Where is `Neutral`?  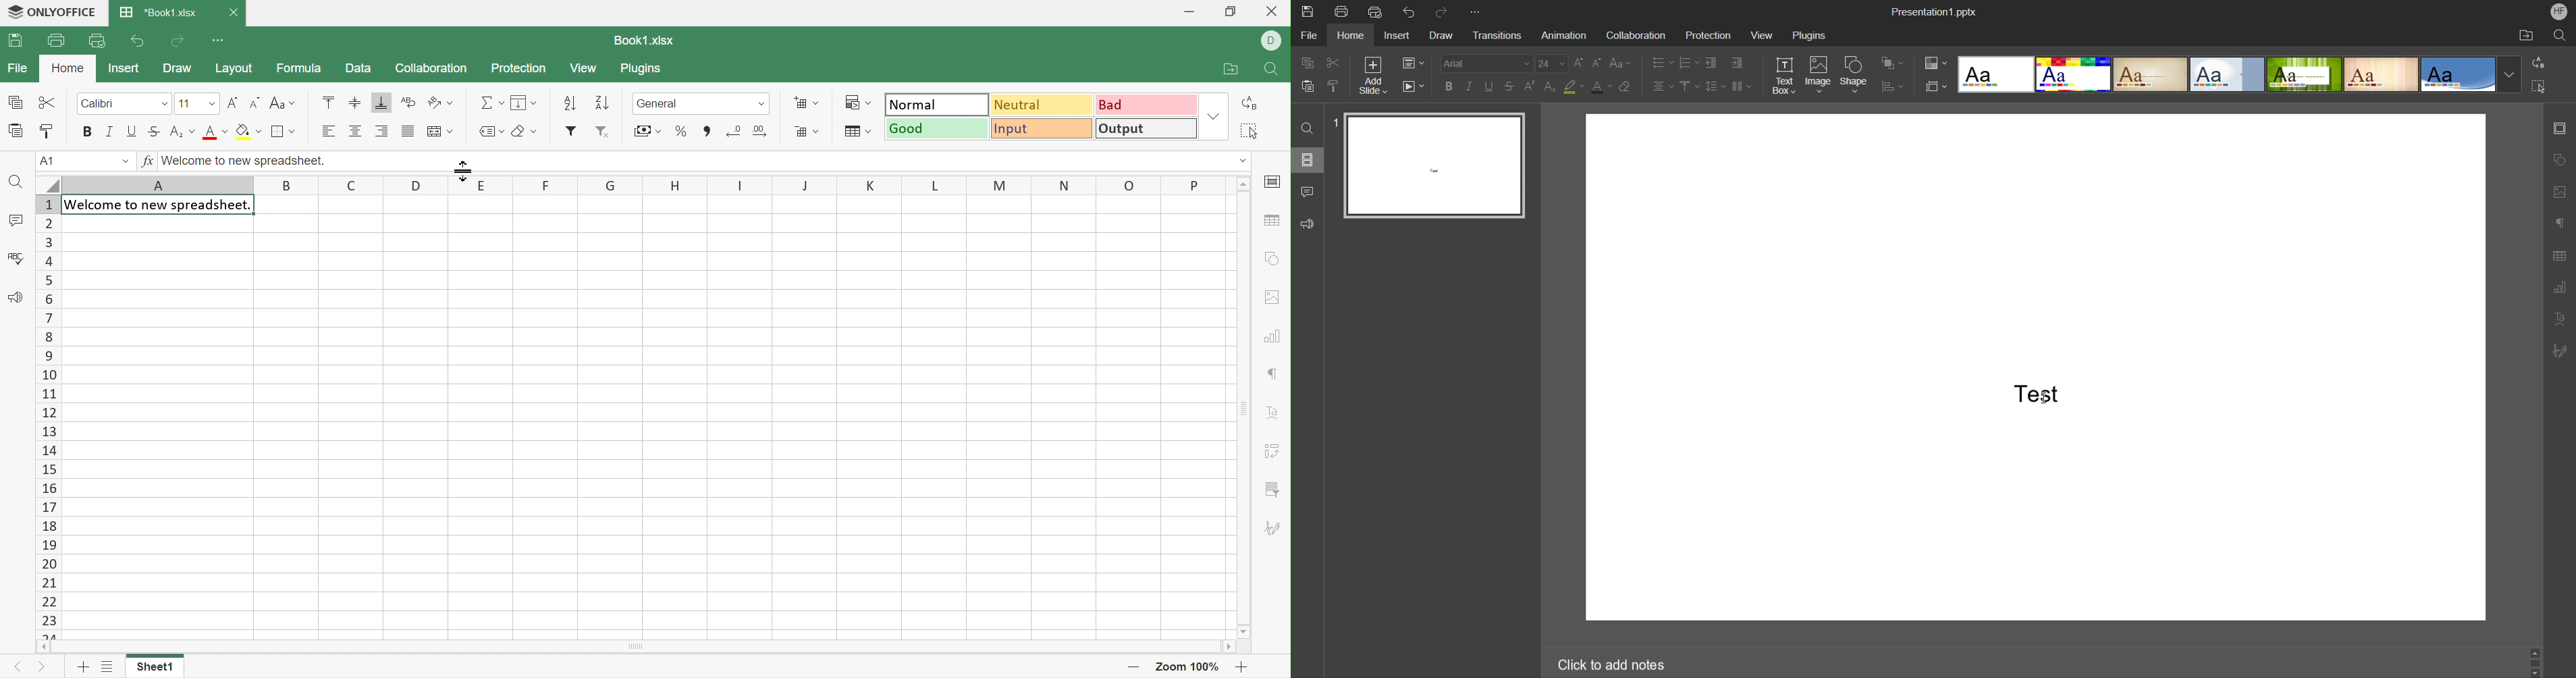 Neutral is located at coordinates (1044, 105).